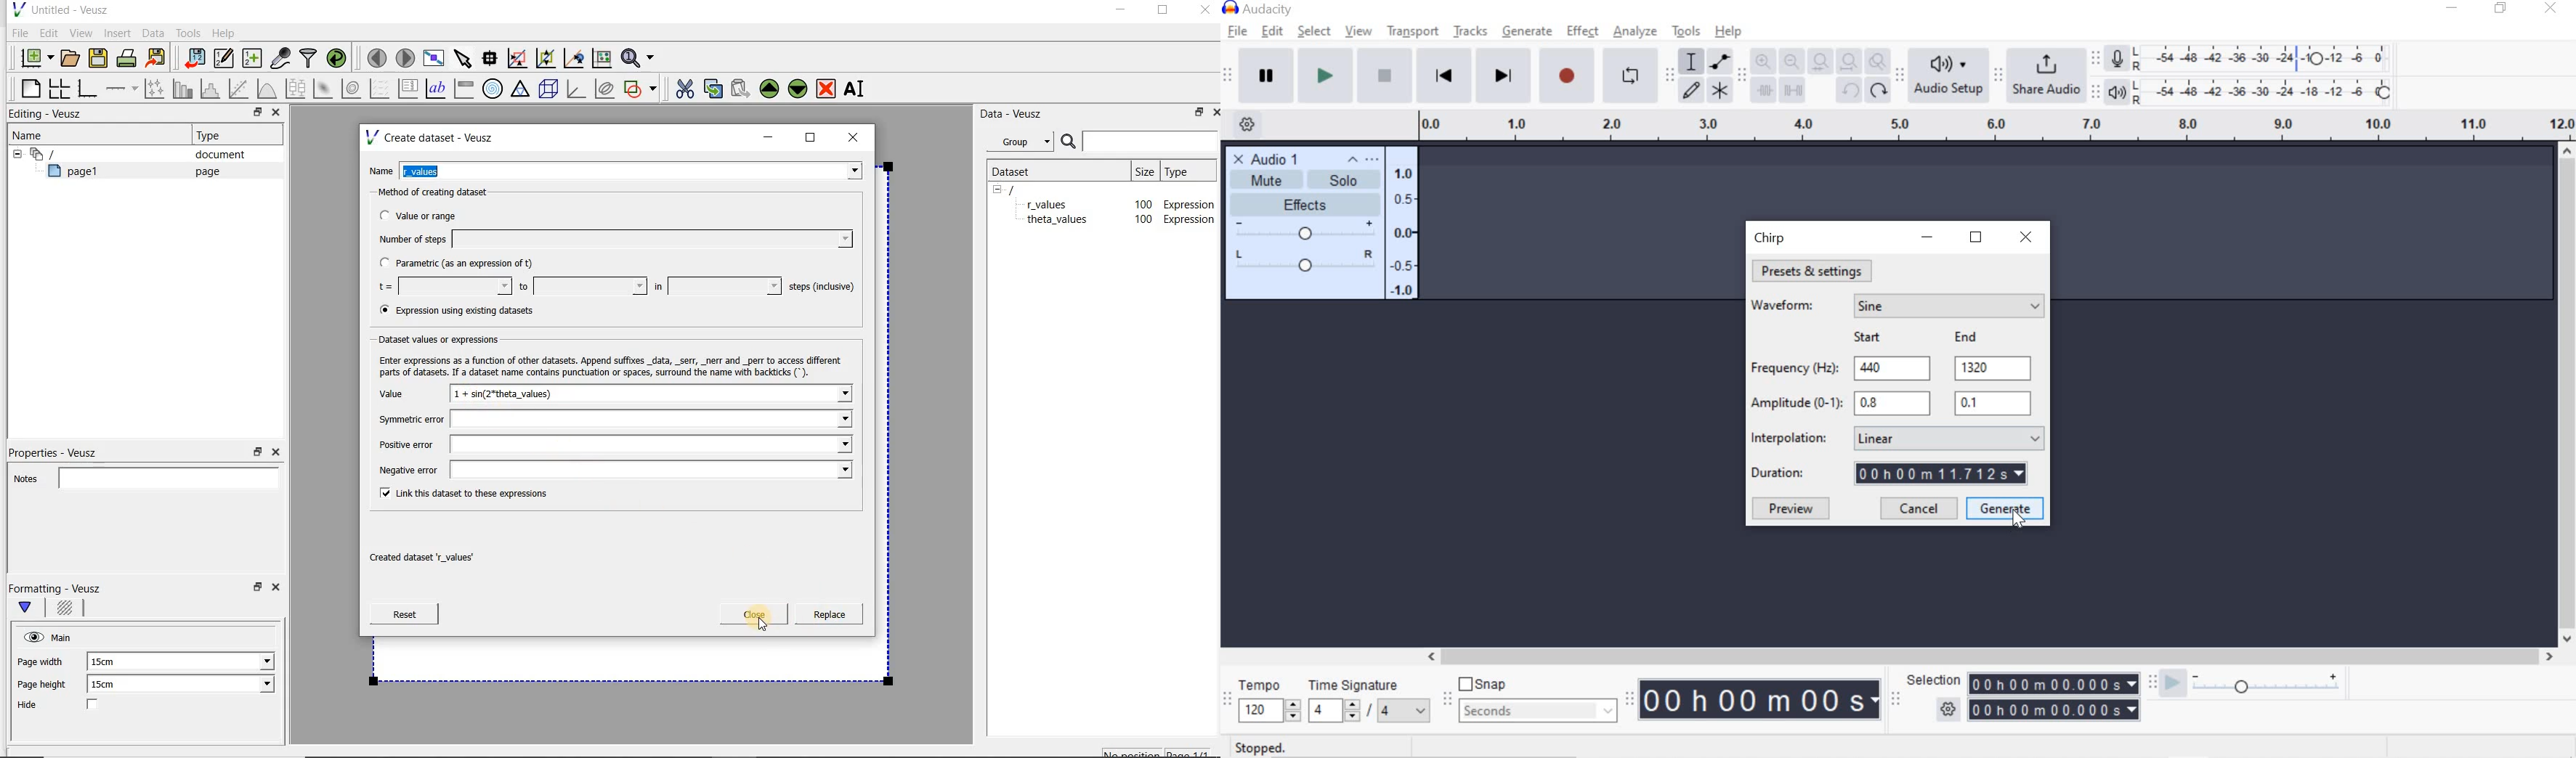 This screenshot has width=2576, height=784. I want to click on close, so click(2552, 8).